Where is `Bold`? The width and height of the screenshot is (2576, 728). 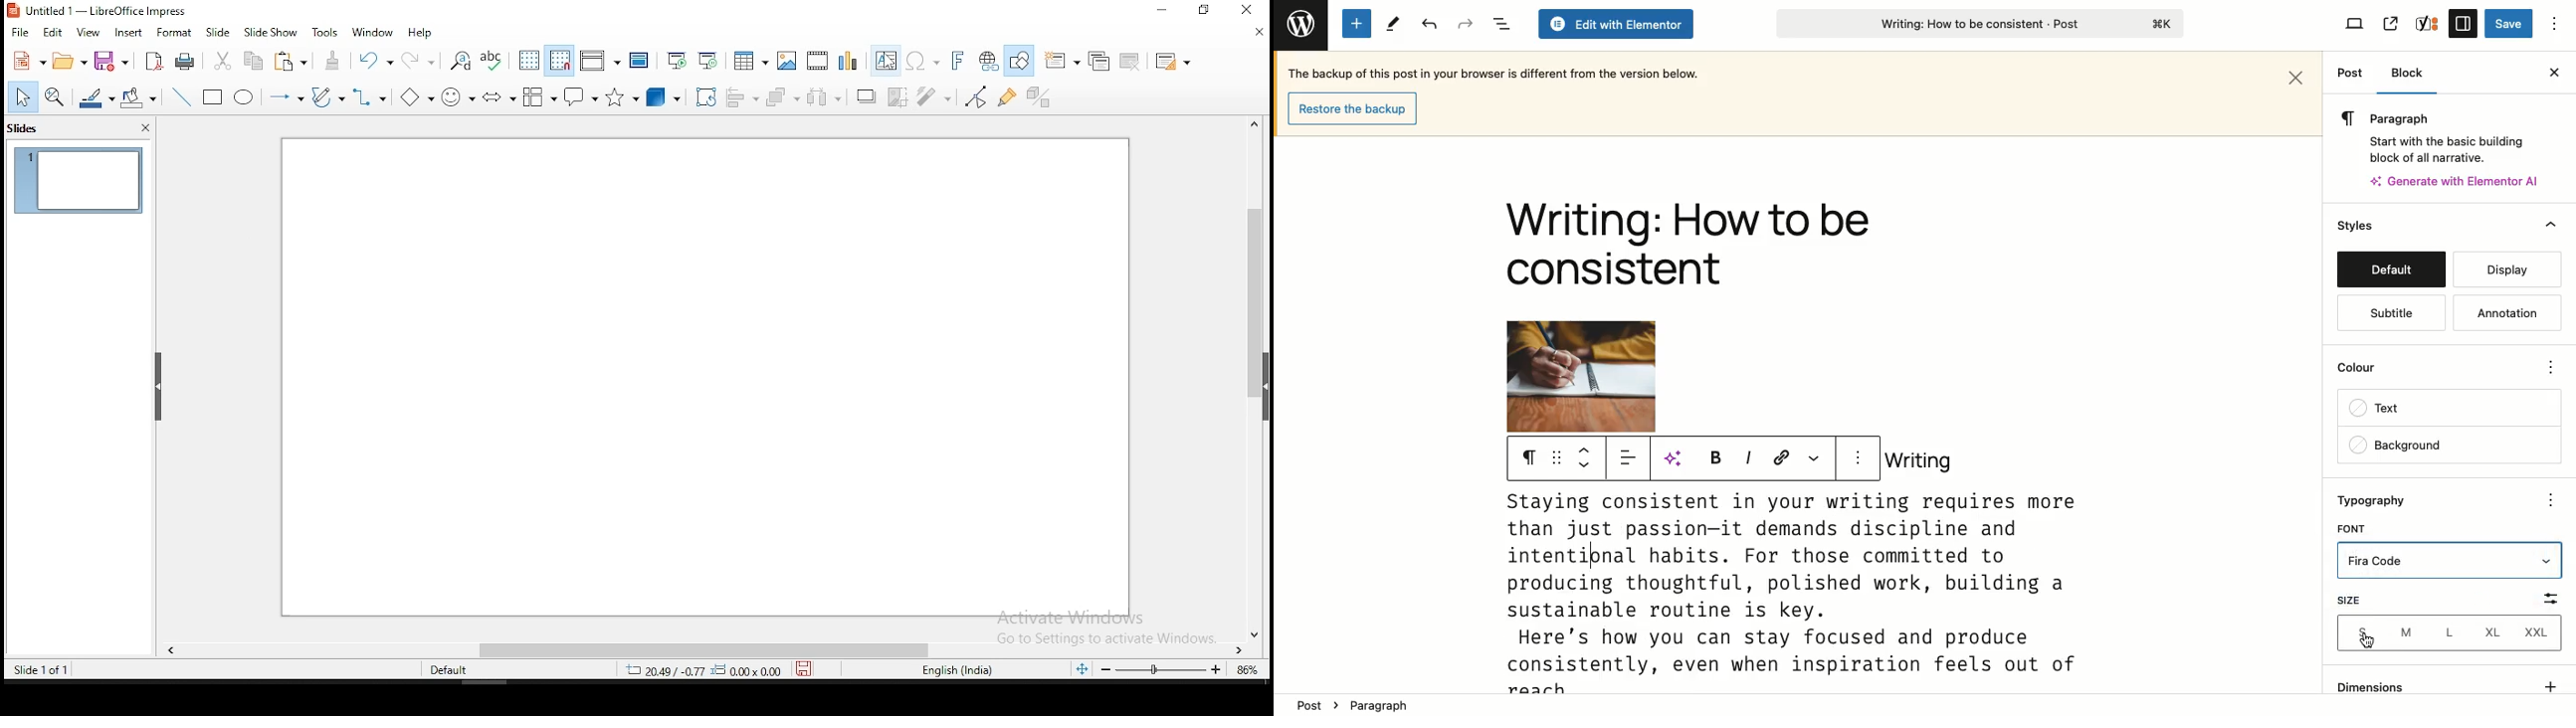
Bold is located at coordinates (1713, 457).